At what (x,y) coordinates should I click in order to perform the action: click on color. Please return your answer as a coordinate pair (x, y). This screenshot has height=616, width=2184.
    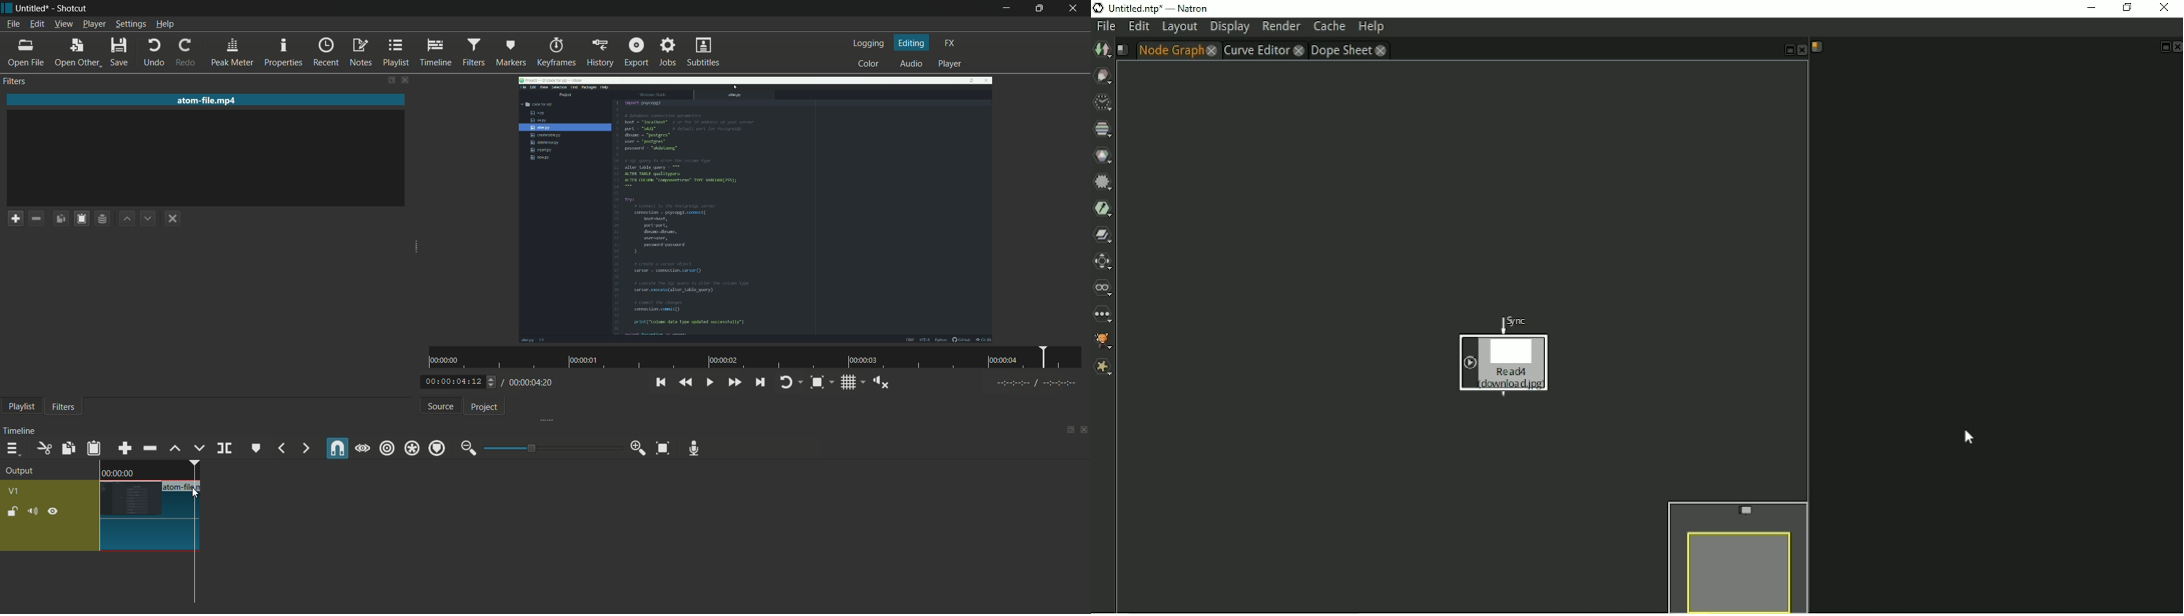
    Looking at the image, I should click on (870, 64).